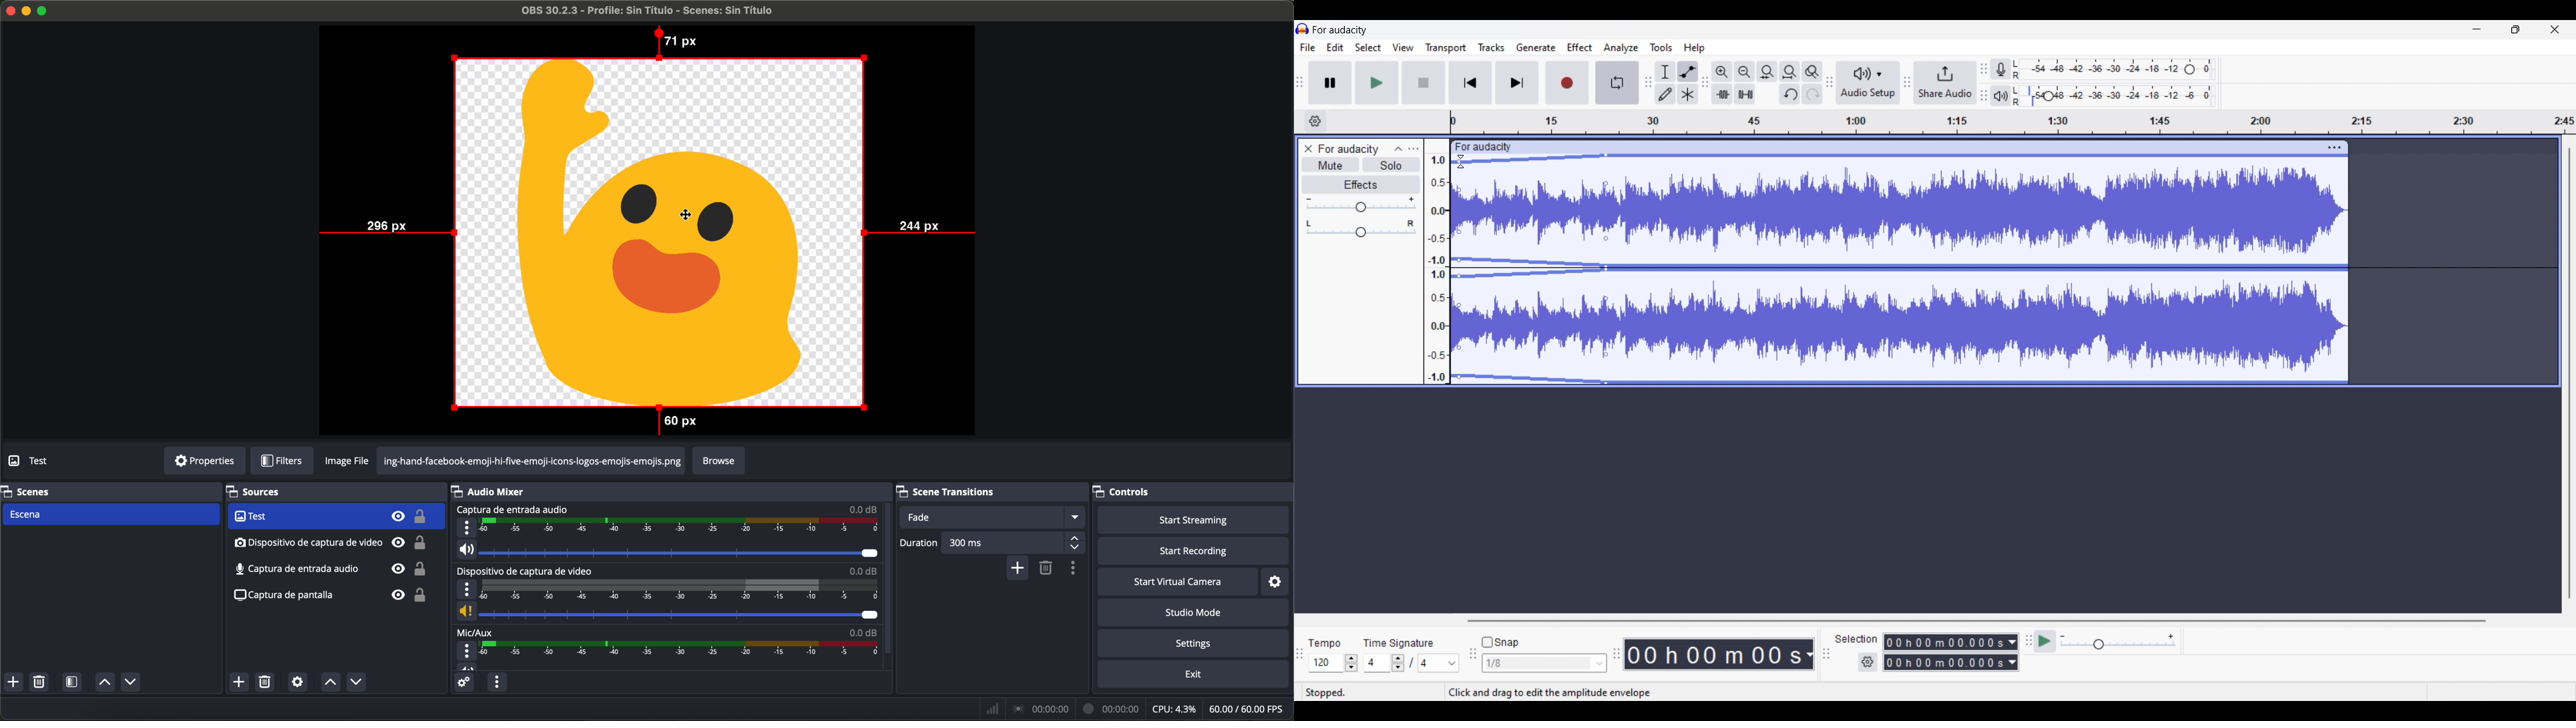 The height and width of the screenshot is (728, 2576). What do you see at coordinates (660, 231) in the screenshot?
I see `image moved to the center` at bounding box center [660, 231].